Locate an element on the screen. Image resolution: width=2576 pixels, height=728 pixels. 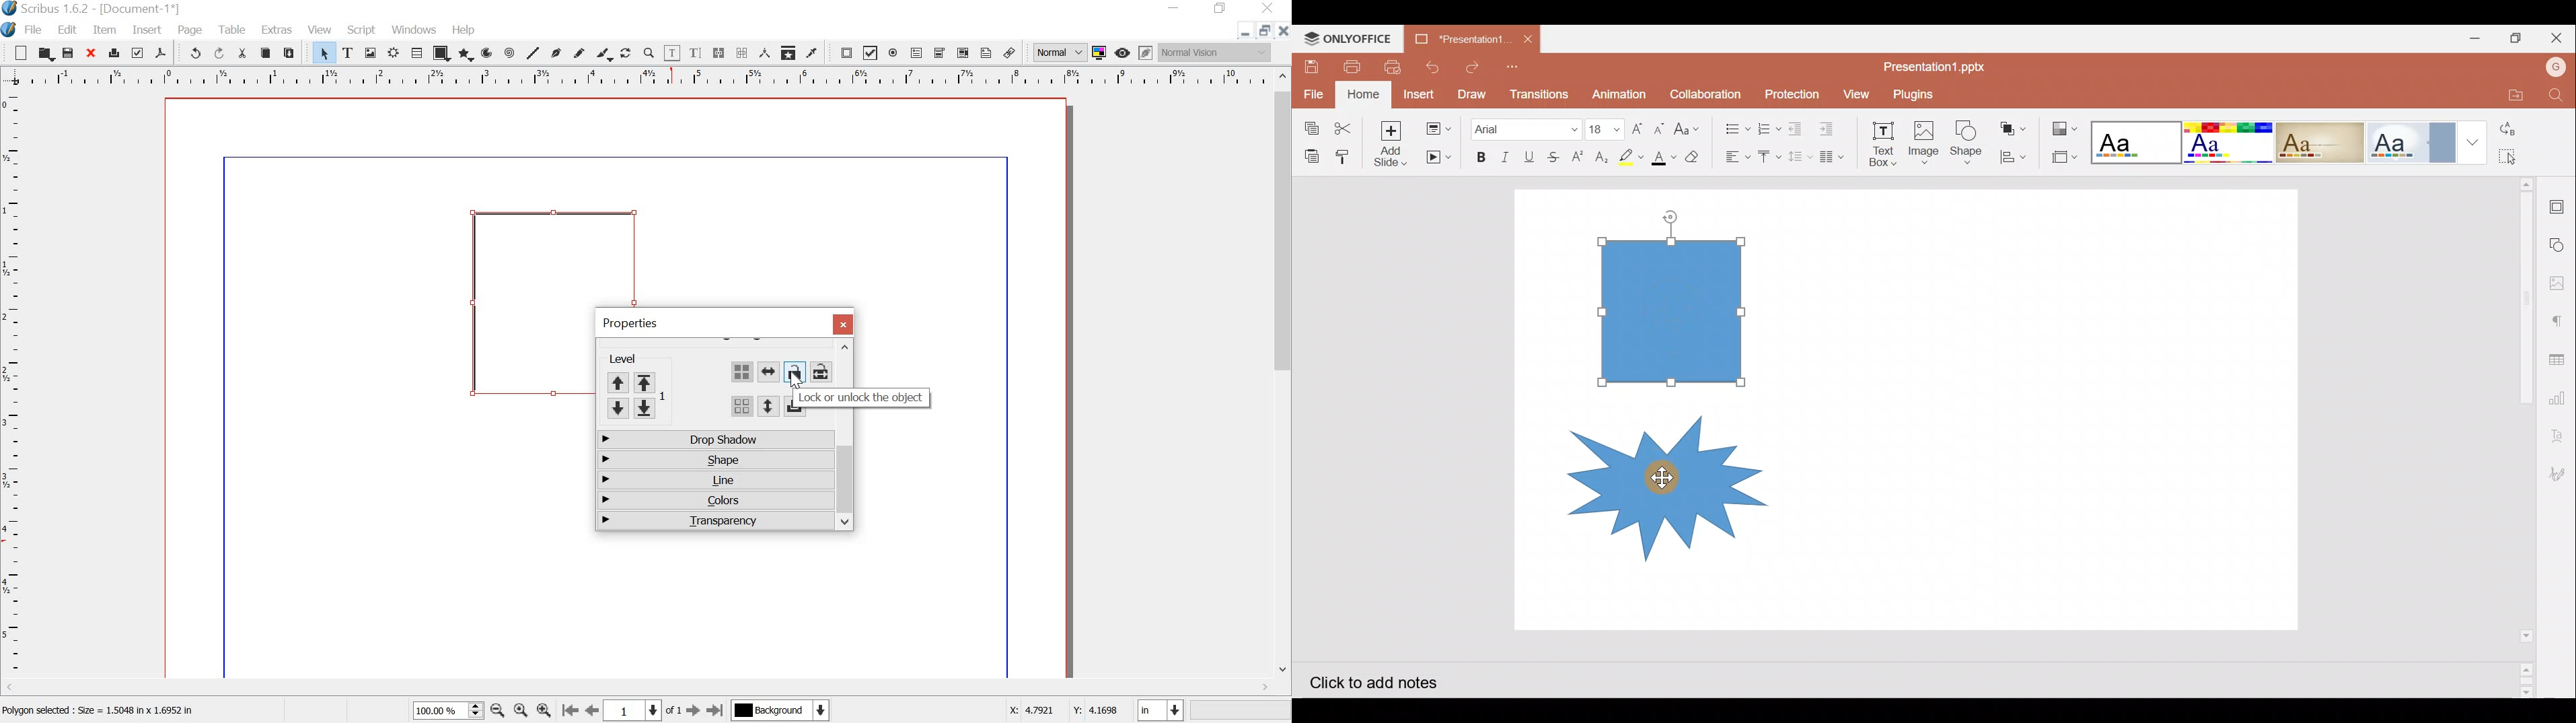
Strikethrough is located at coordinates (1557, 155).